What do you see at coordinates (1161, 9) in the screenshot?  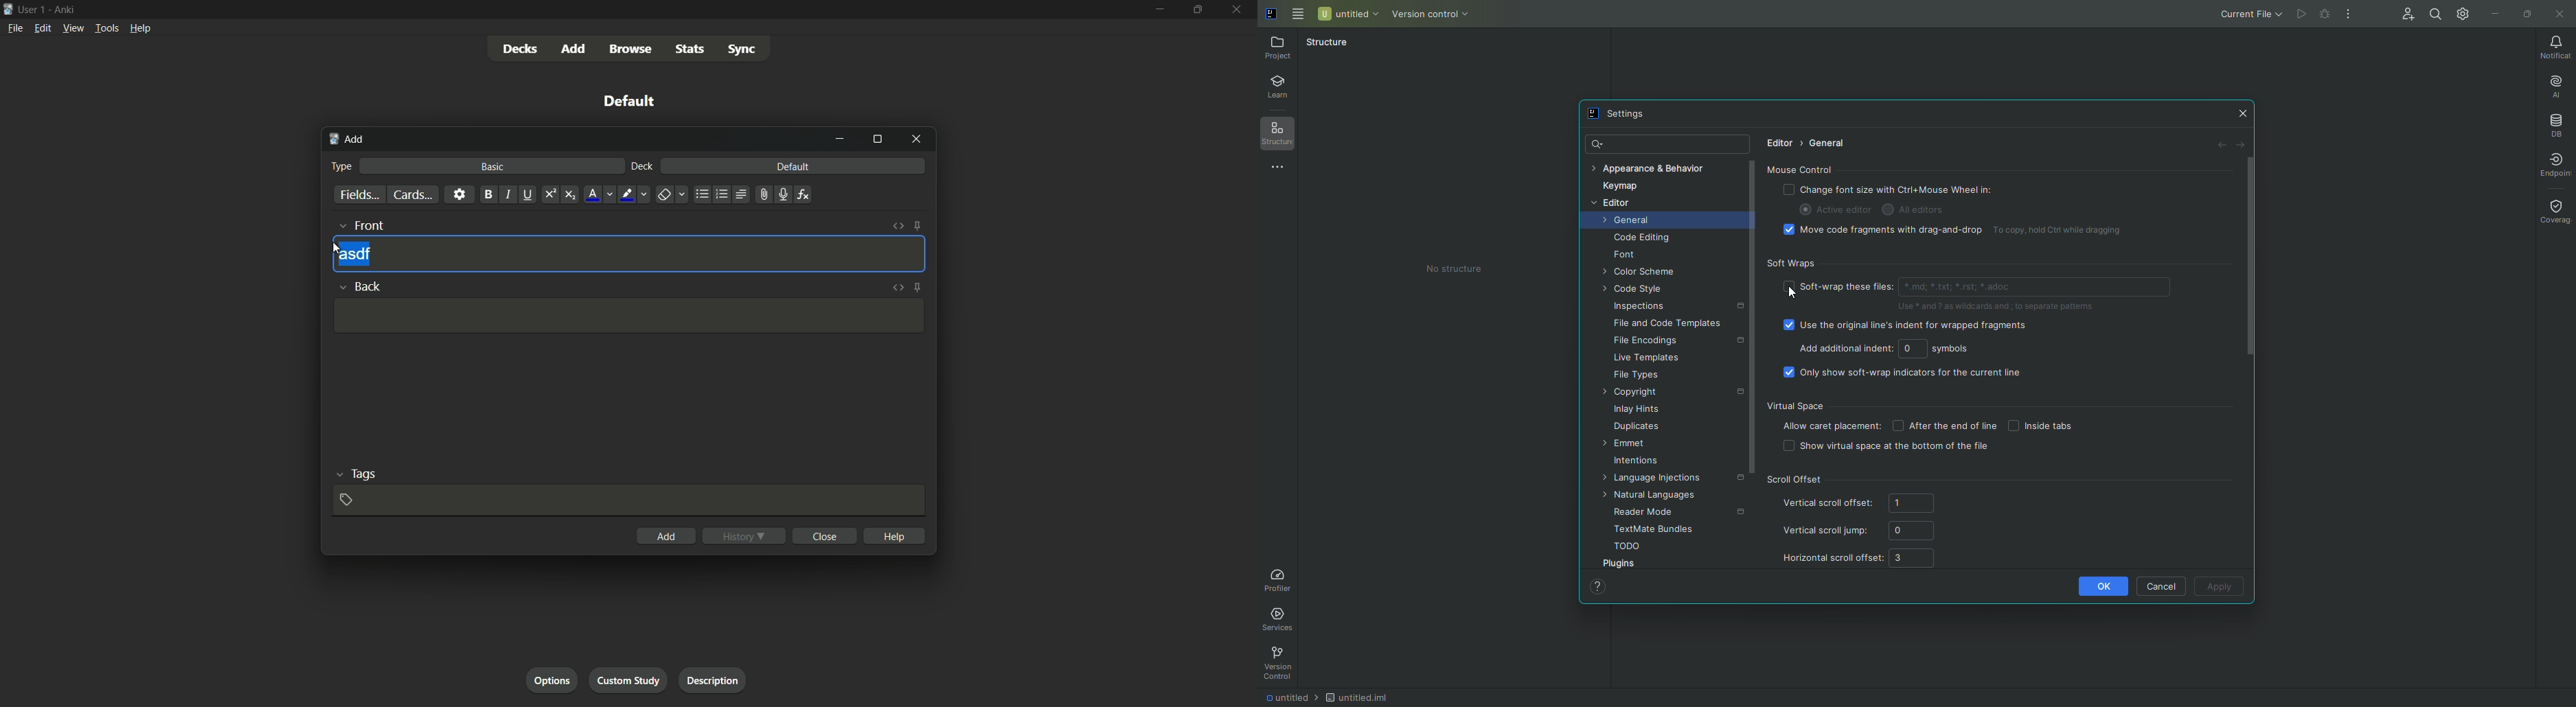 I see `minimize` at bounding box center [1161, 9].